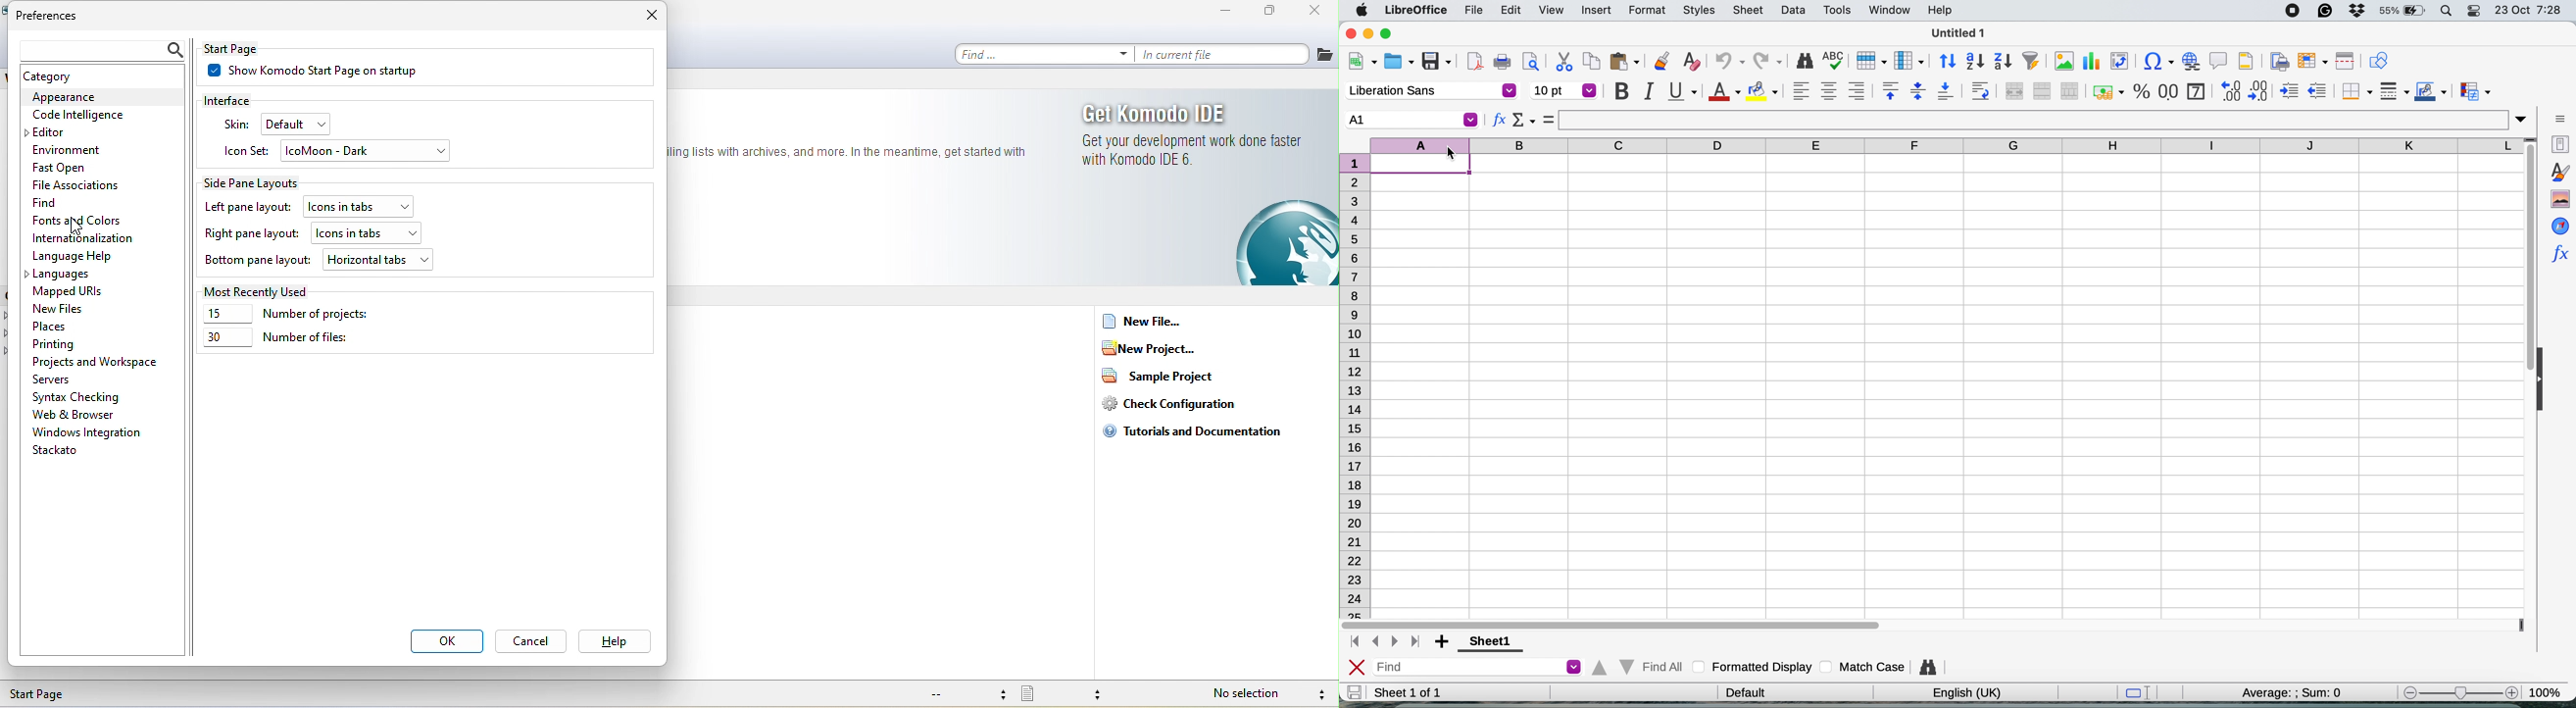 The width and height of the screenshot is (2576, 728). I want to click on sheet, so click(1752, 9).